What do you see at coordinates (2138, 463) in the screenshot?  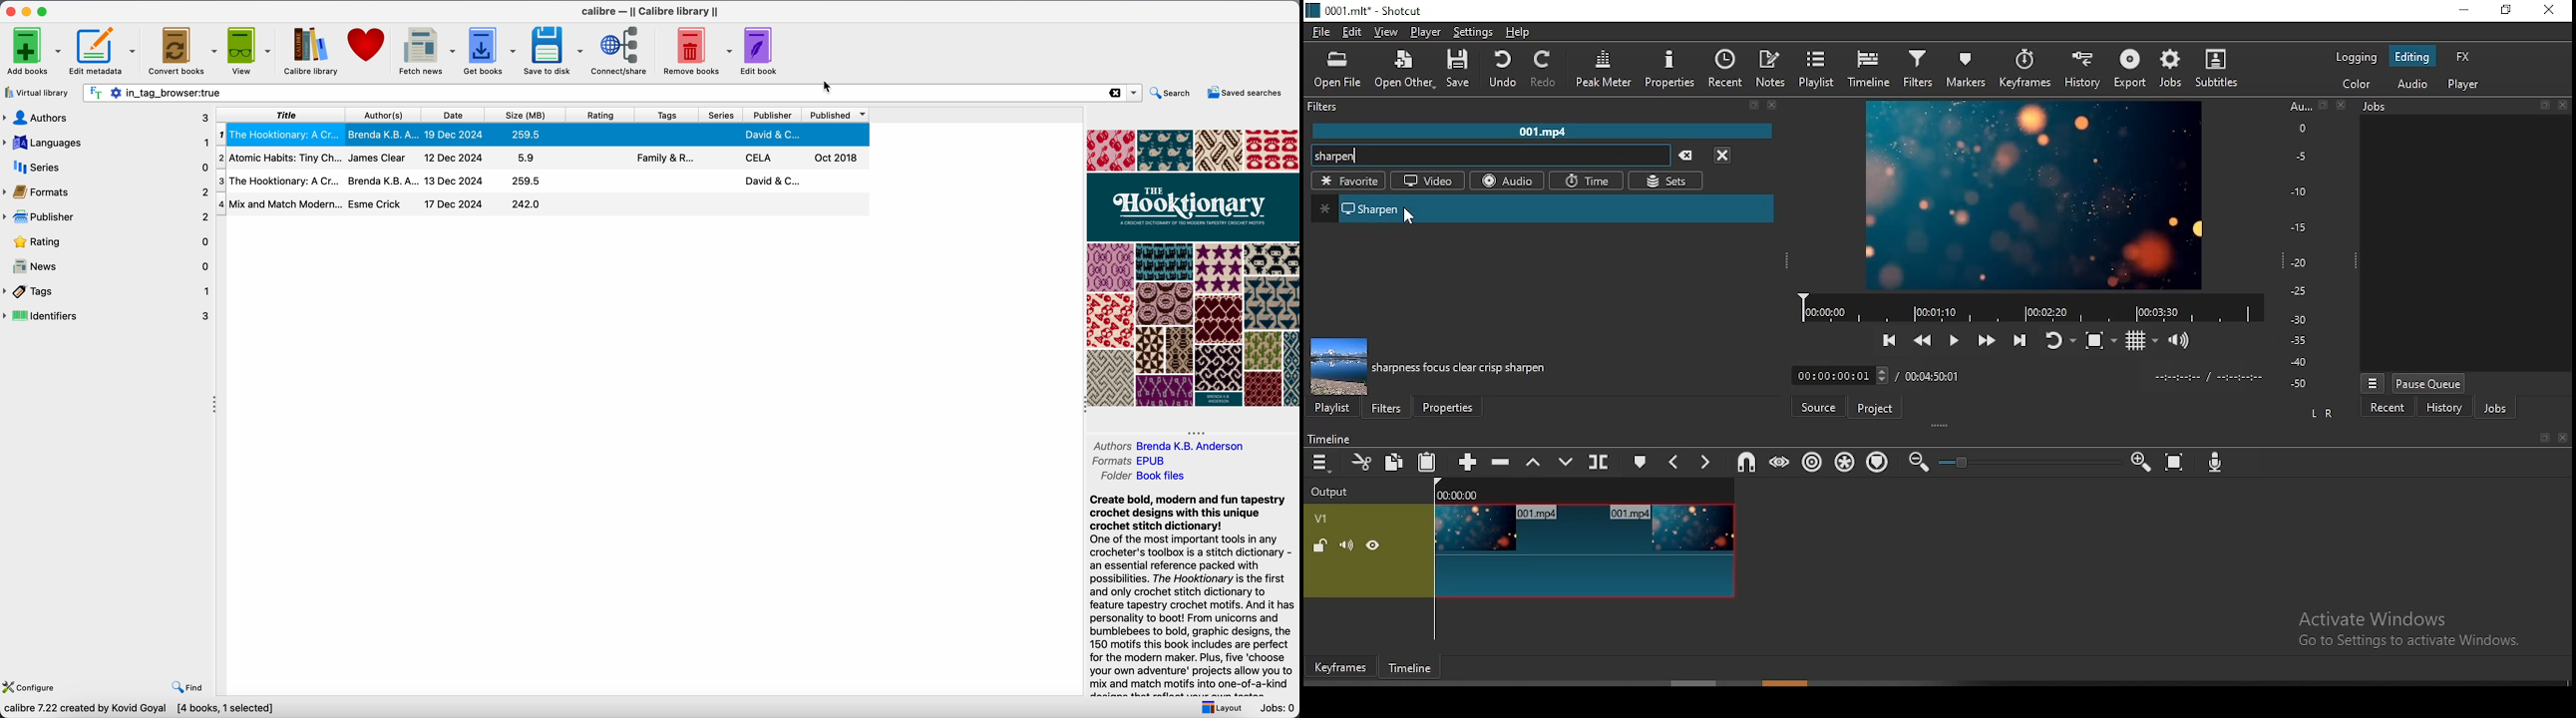 I see `zoom timeline In` at bounding box center [2138, 463].